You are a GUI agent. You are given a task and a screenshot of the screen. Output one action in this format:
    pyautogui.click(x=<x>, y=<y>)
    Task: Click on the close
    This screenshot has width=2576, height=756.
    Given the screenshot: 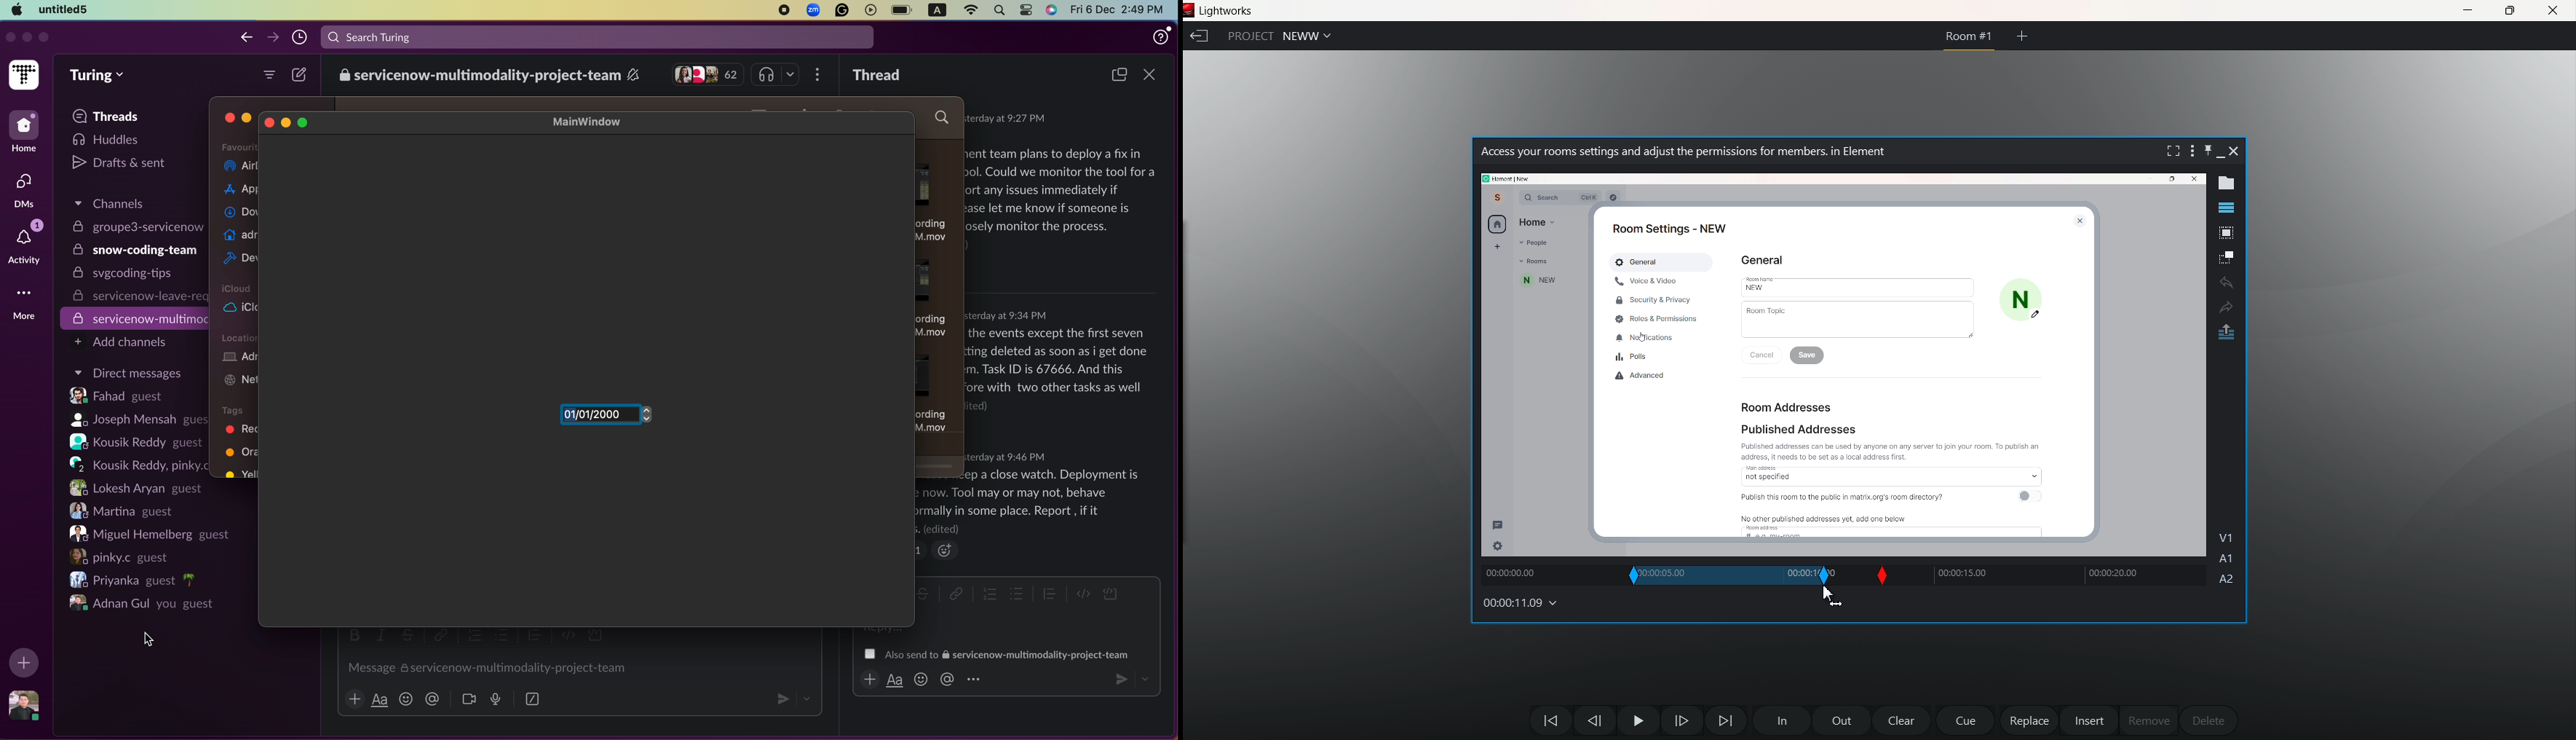 What is the action you would take?
    pyautogui.click(x=269, y=123)
    